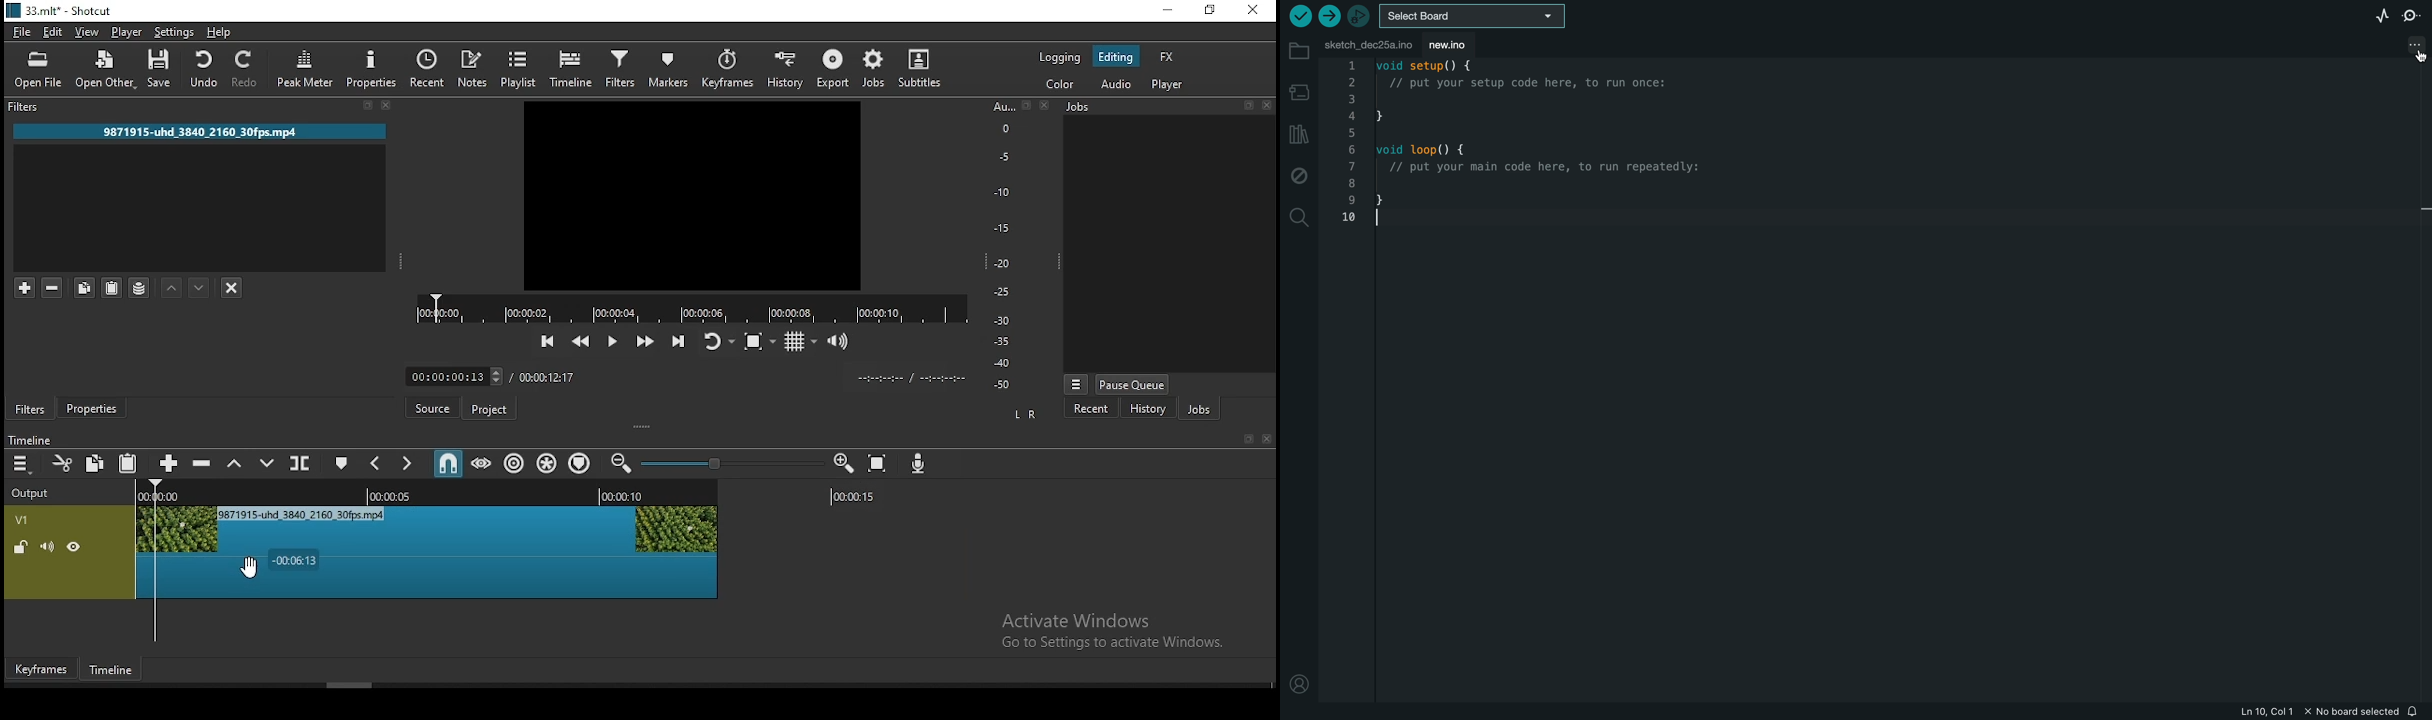 This screenshot has height=728, width=2436. What do you see at coordinates (835, 70) in the screenshot?
I see `export` at bounding box center [835, 70].